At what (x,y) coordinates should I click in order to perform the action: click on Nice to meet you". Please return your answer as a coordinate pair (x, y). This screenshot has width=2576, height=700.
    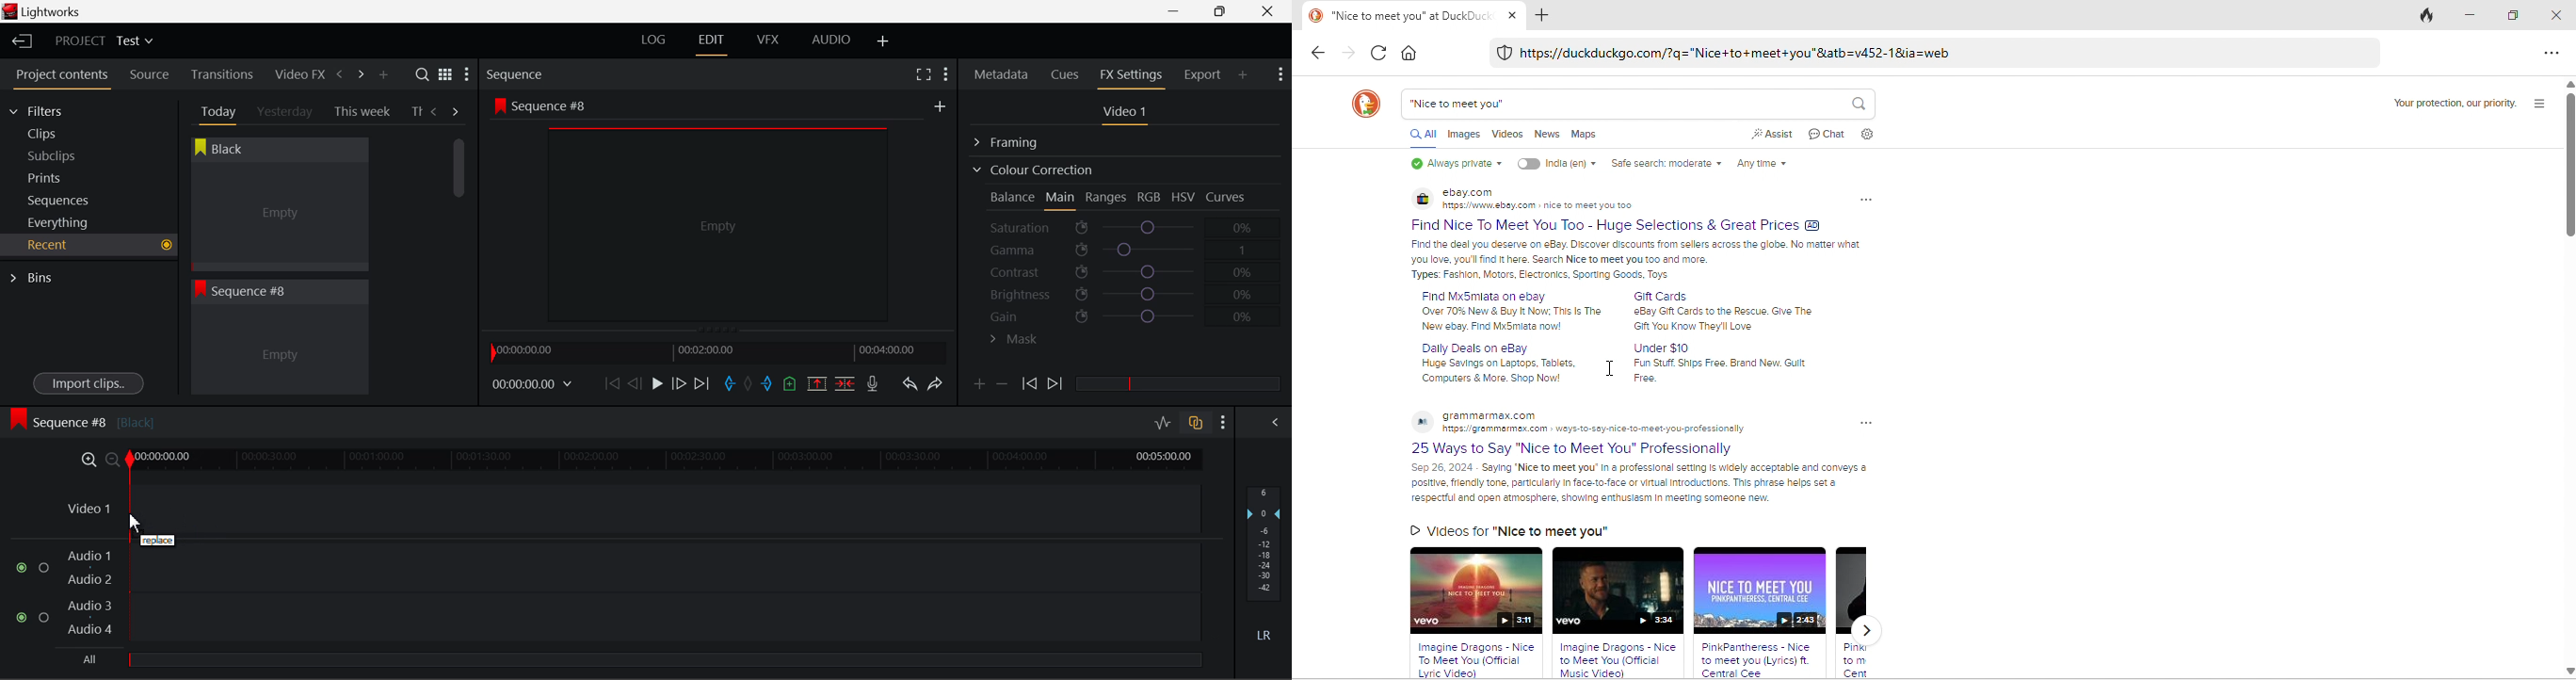
    Looking at the image, I should click on (1459, 104).